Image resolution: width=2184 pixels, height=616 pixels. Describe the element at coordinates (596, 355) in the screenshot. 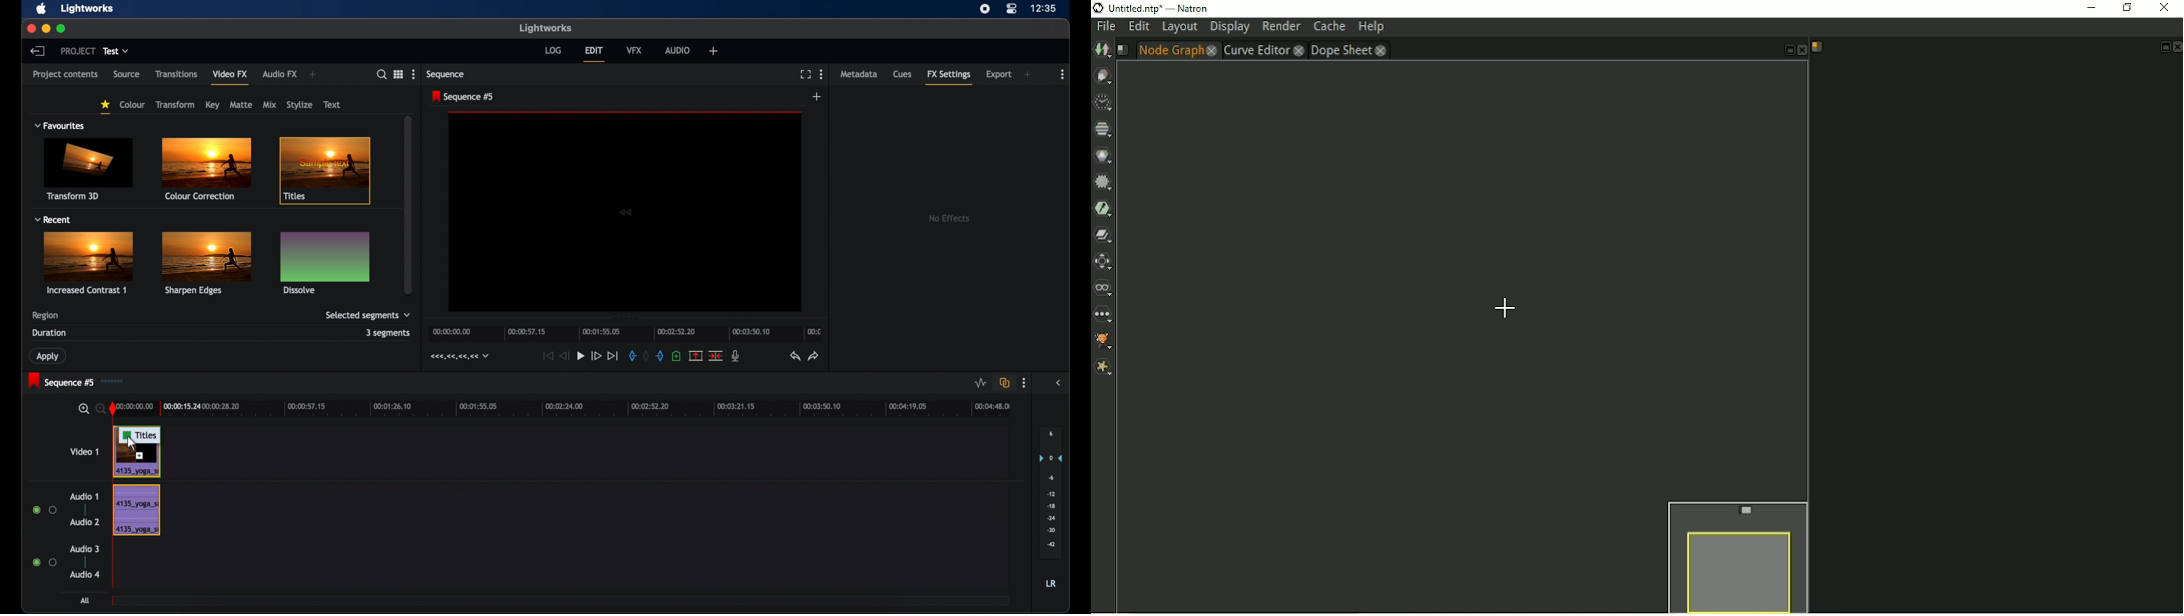

I see `fast forward` at that location.